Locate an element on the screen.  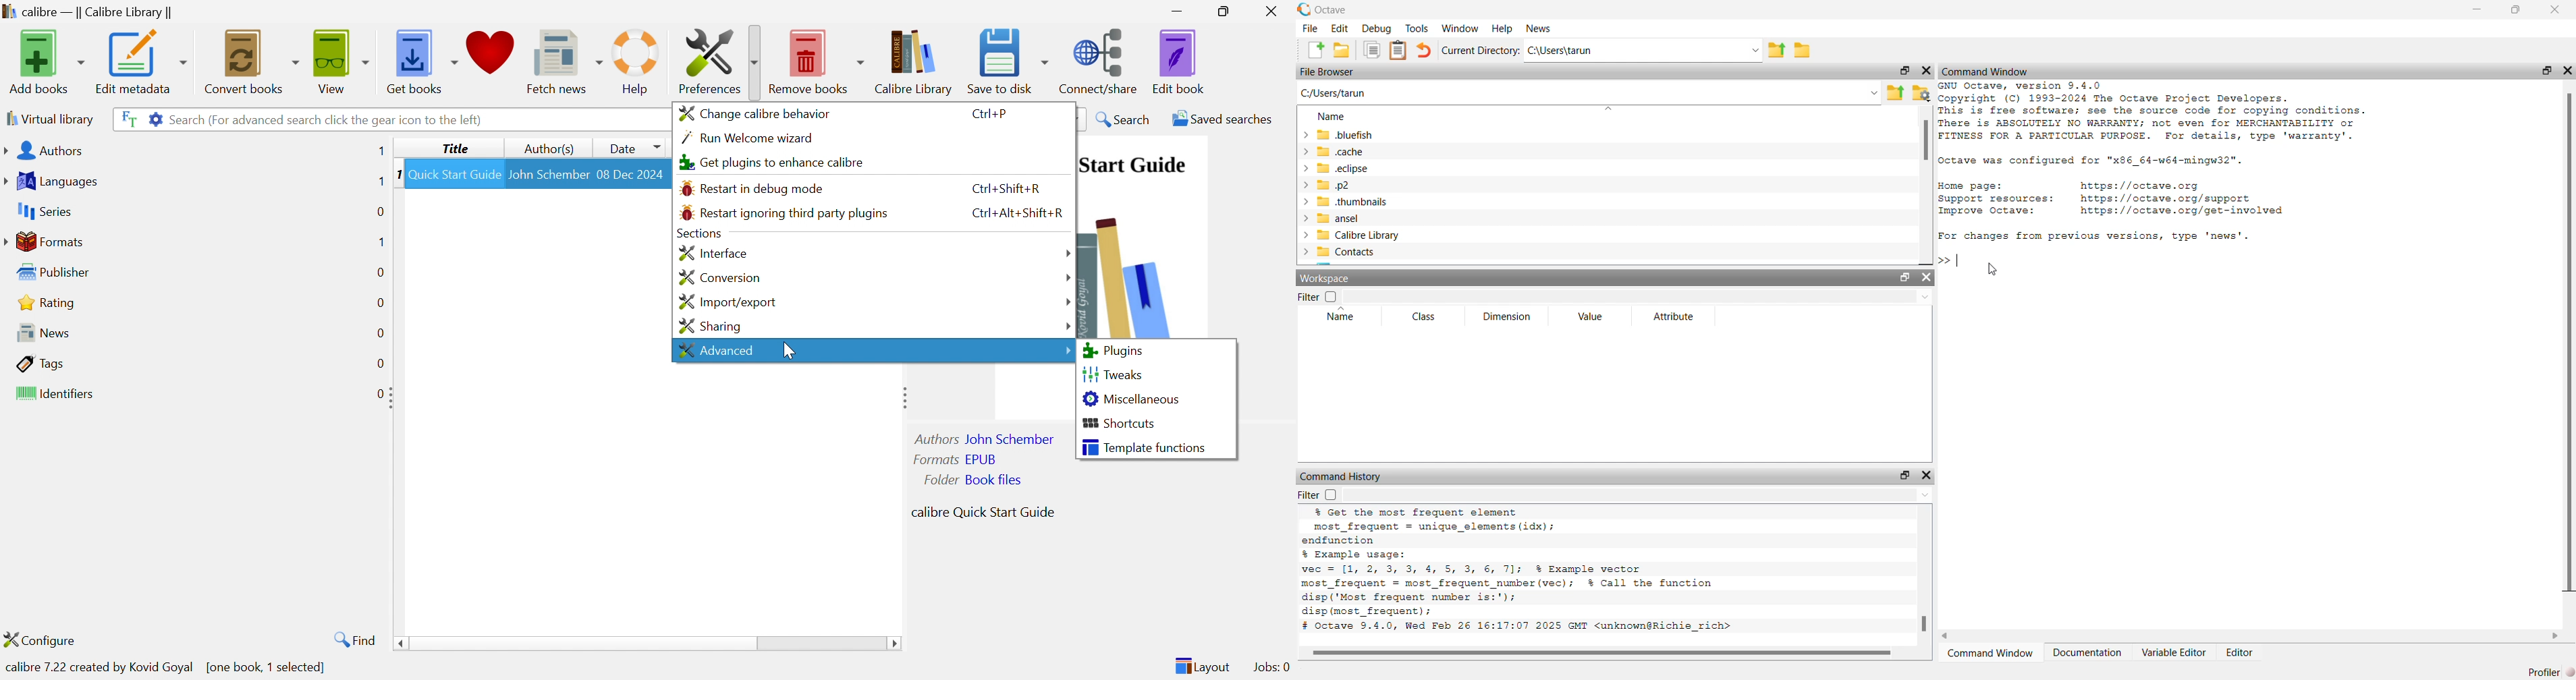
Authors John Schember is located at coordinates (986, 438).